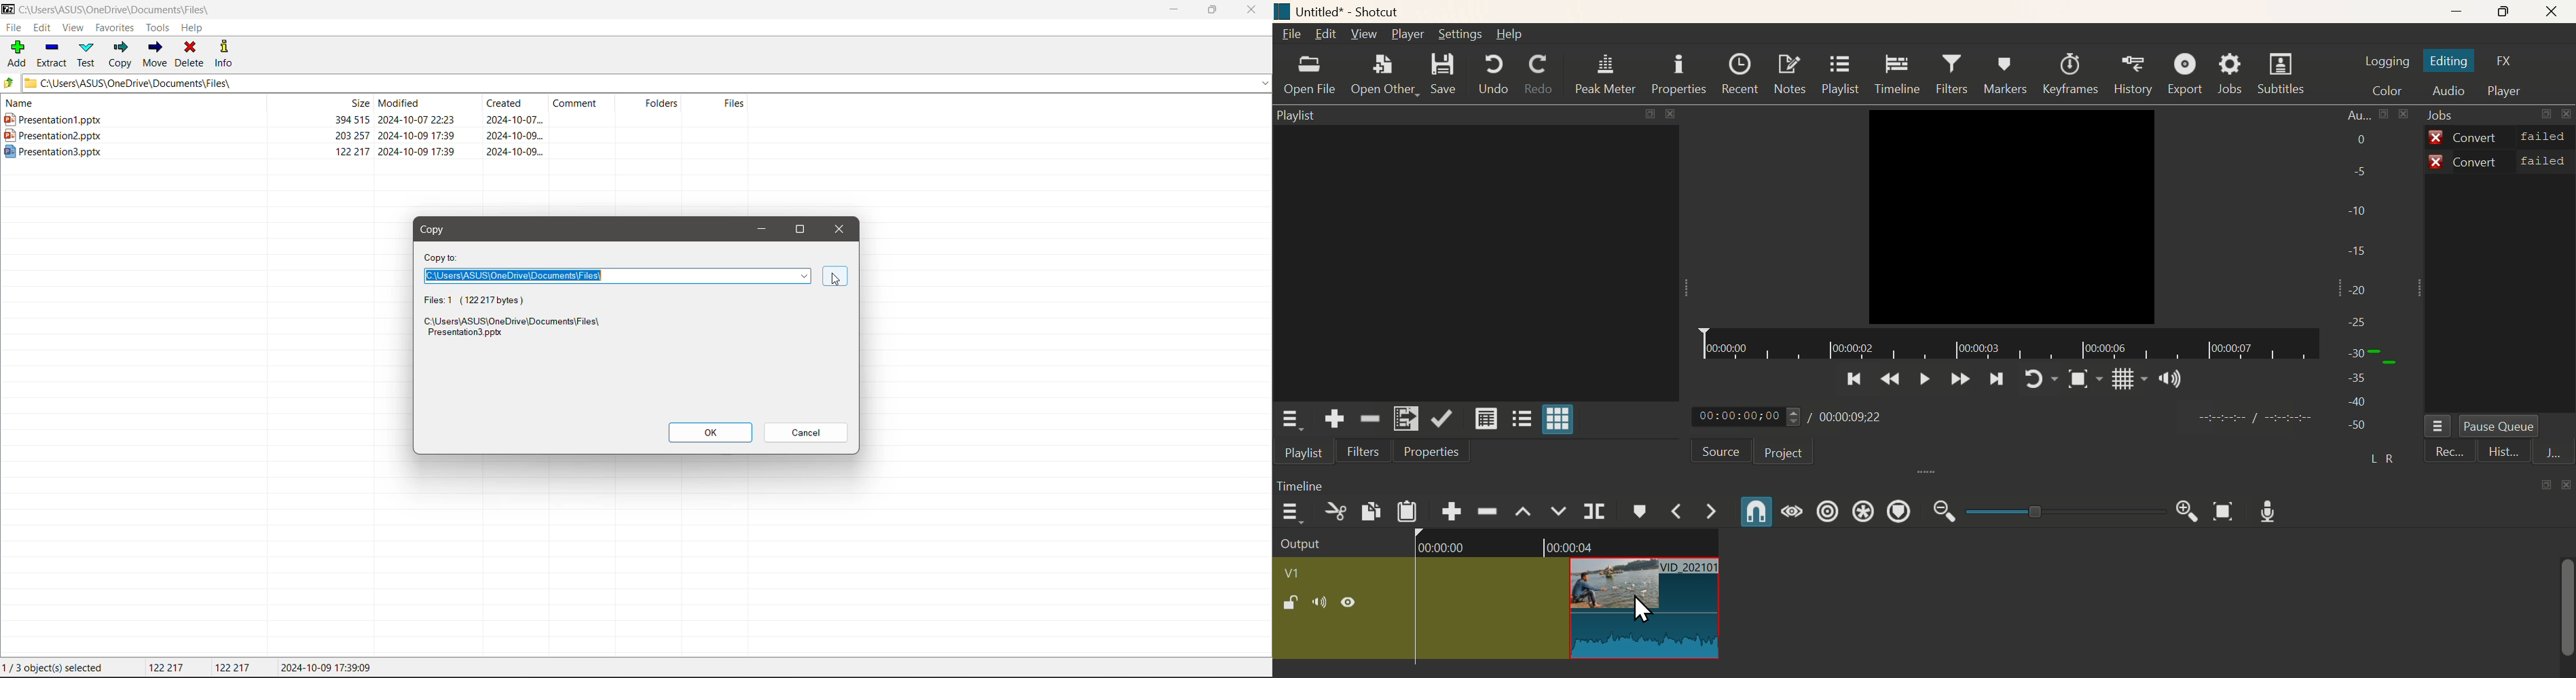 Image resolution: width=2576 pixels, height=700 pixels. Describe the element at coordinates (2558, 12) in the screenshot. I see `Close` at that location.